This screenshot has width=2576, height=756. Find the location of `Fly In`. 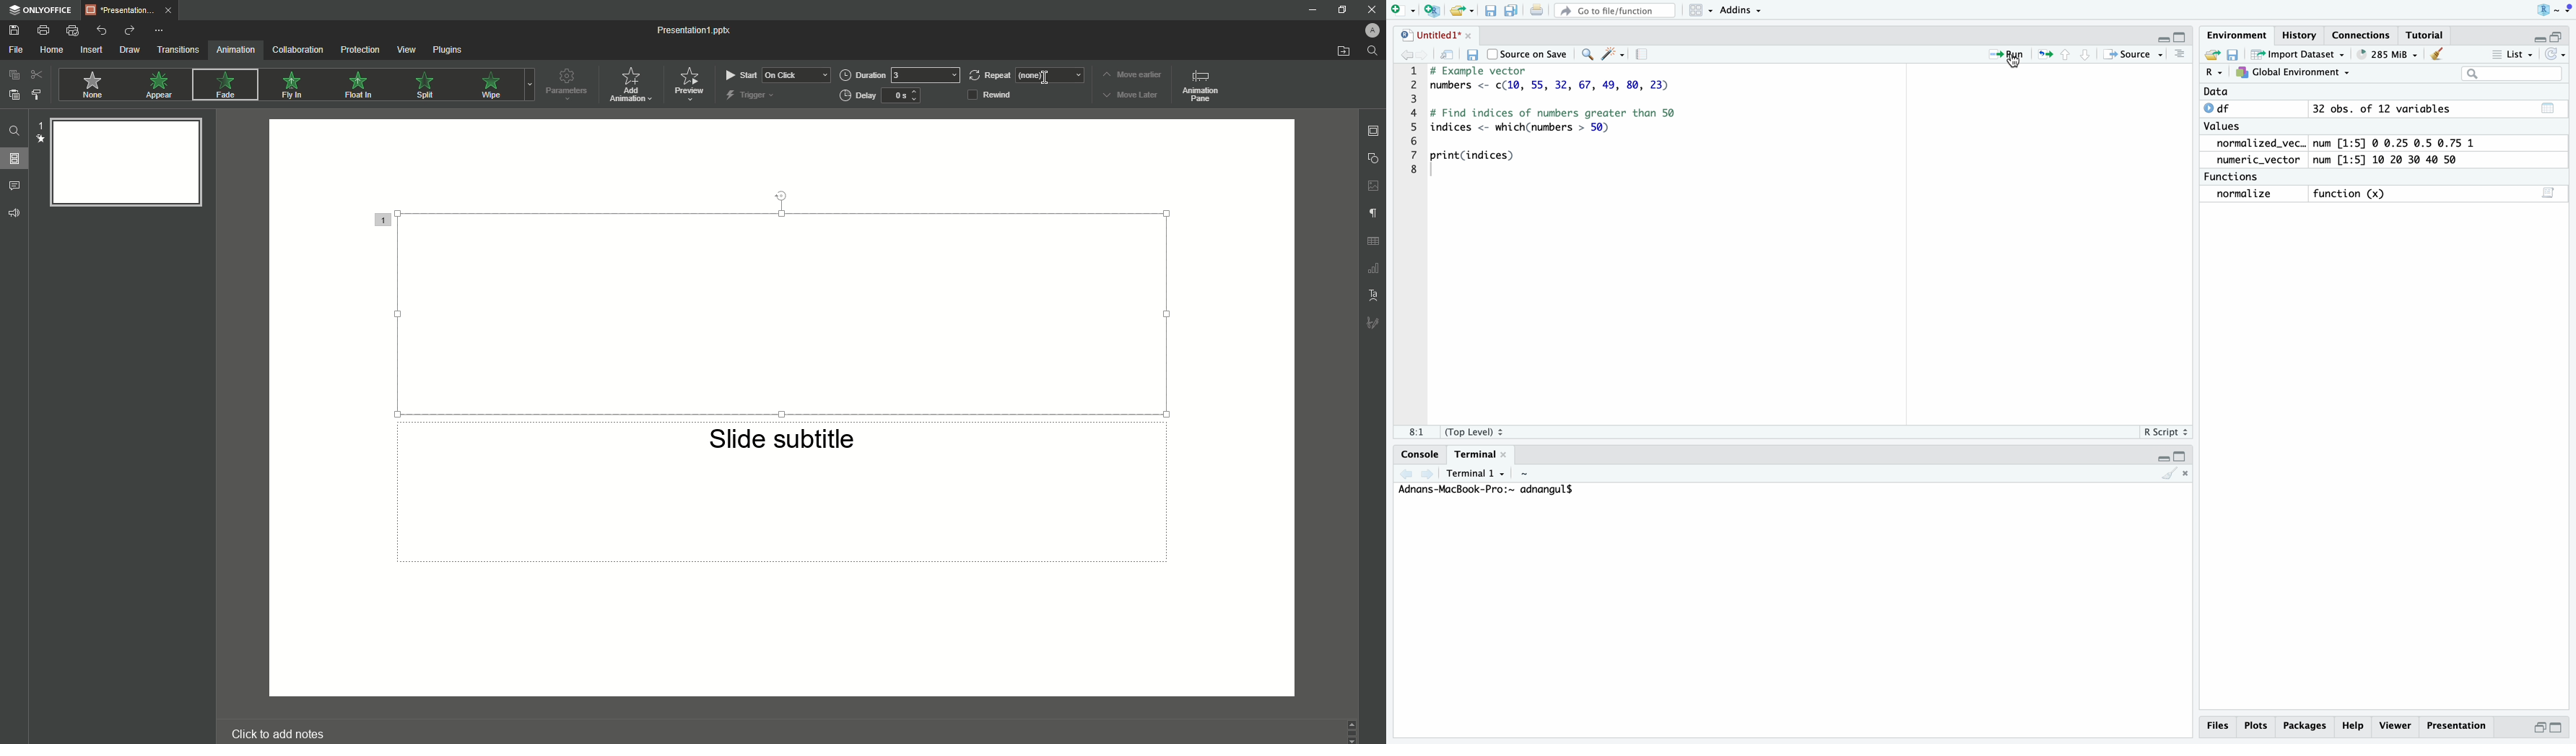

Fly In is located at coordinates (292, 85).